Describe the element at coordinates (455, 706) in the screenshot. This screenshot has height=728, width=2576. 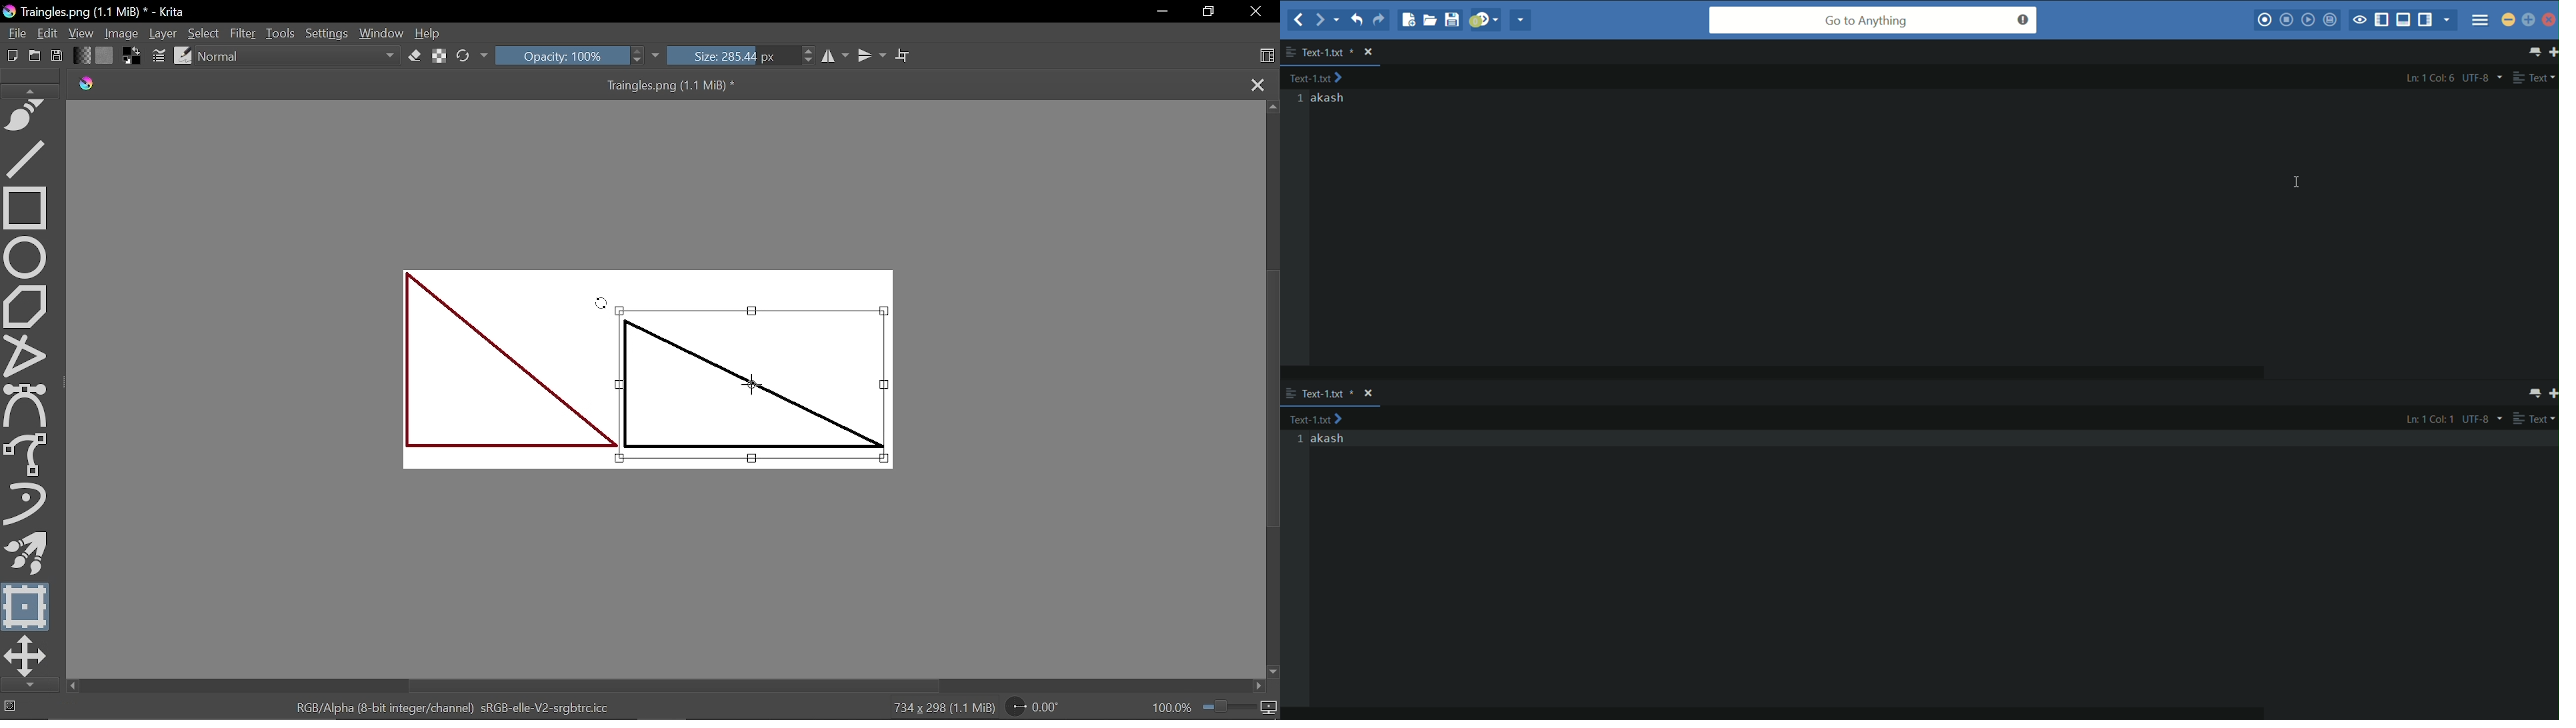
I see `RGB/Alpha (8-bit integer/channel) sRGB-elle-V2-srgbtrc.icc` at that location.